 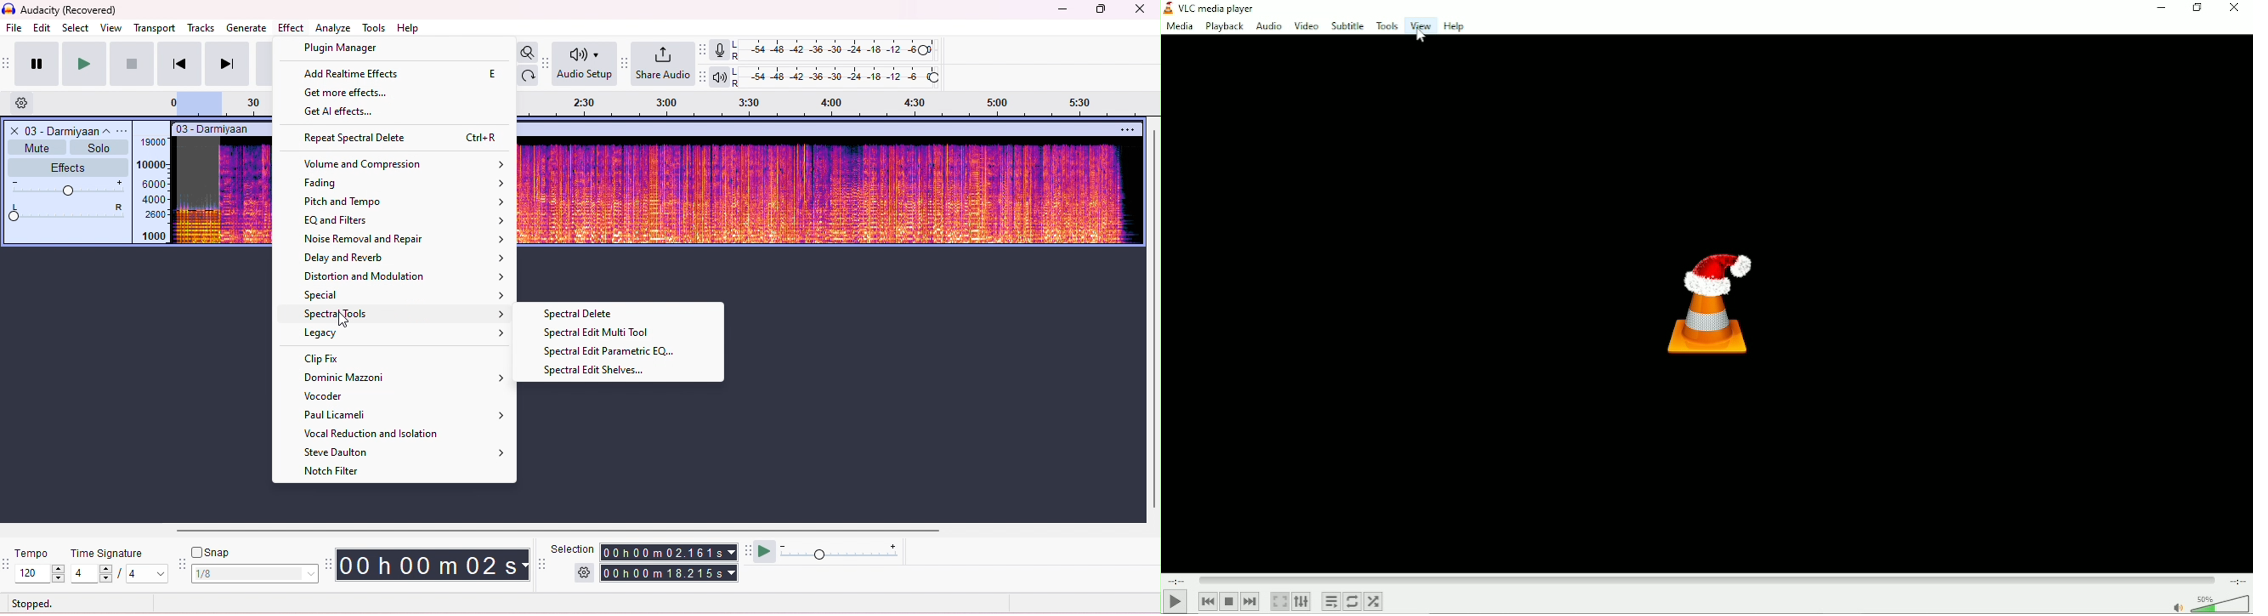 I want to click on track title, so click(x=221, y=128).